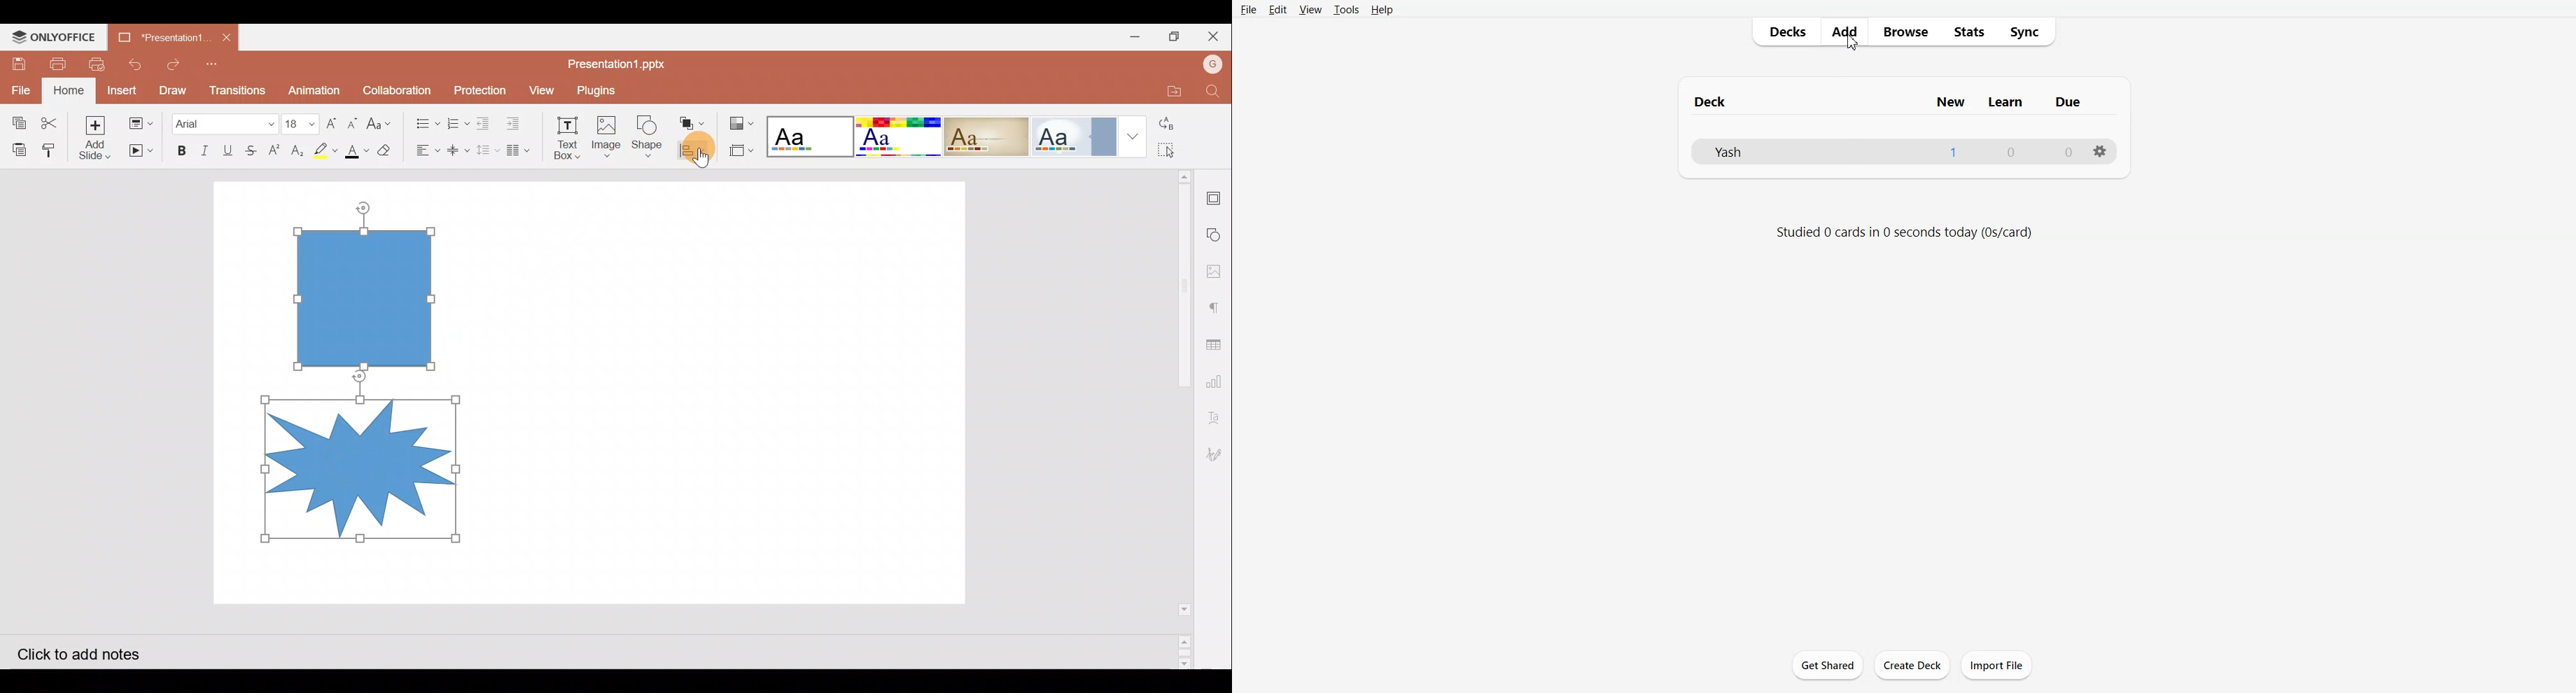 The image size is (2576, 700). Describe the element at coordinates (1217, 453) in the screenshot. I see `Signature settings` at that location.